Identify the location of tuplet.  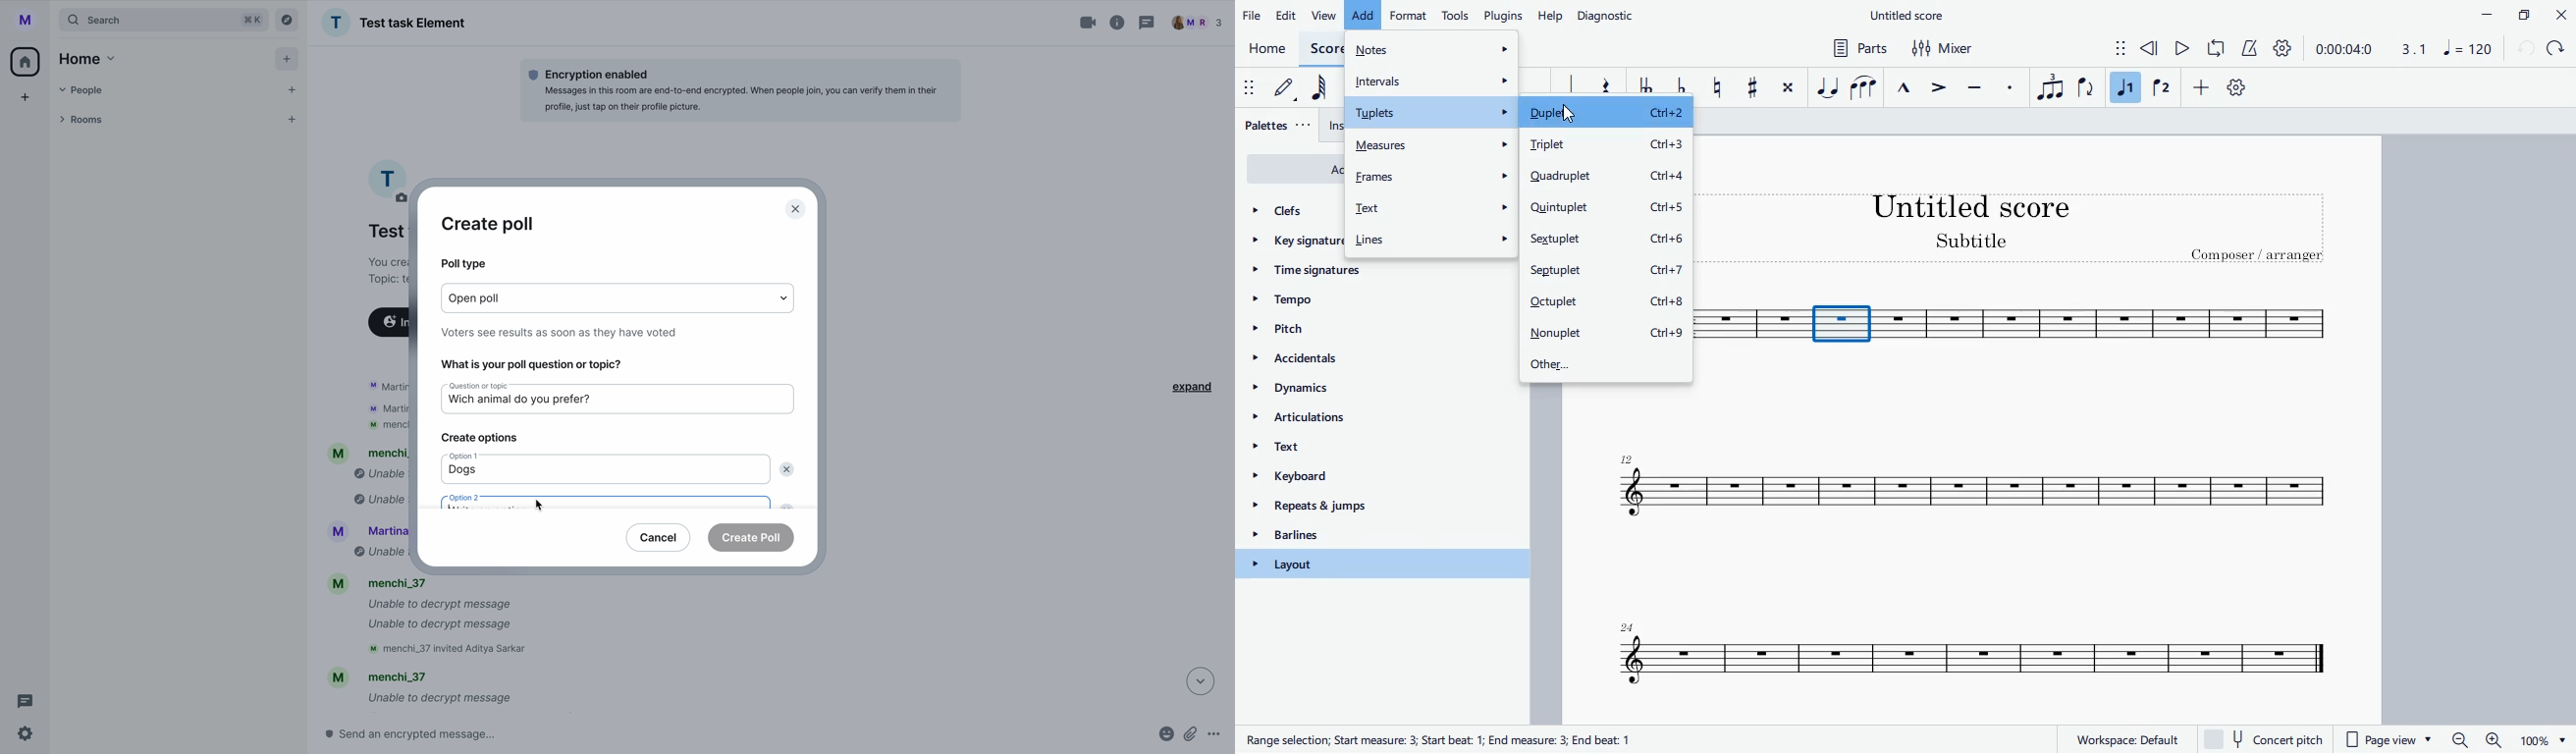
(2048, 87).